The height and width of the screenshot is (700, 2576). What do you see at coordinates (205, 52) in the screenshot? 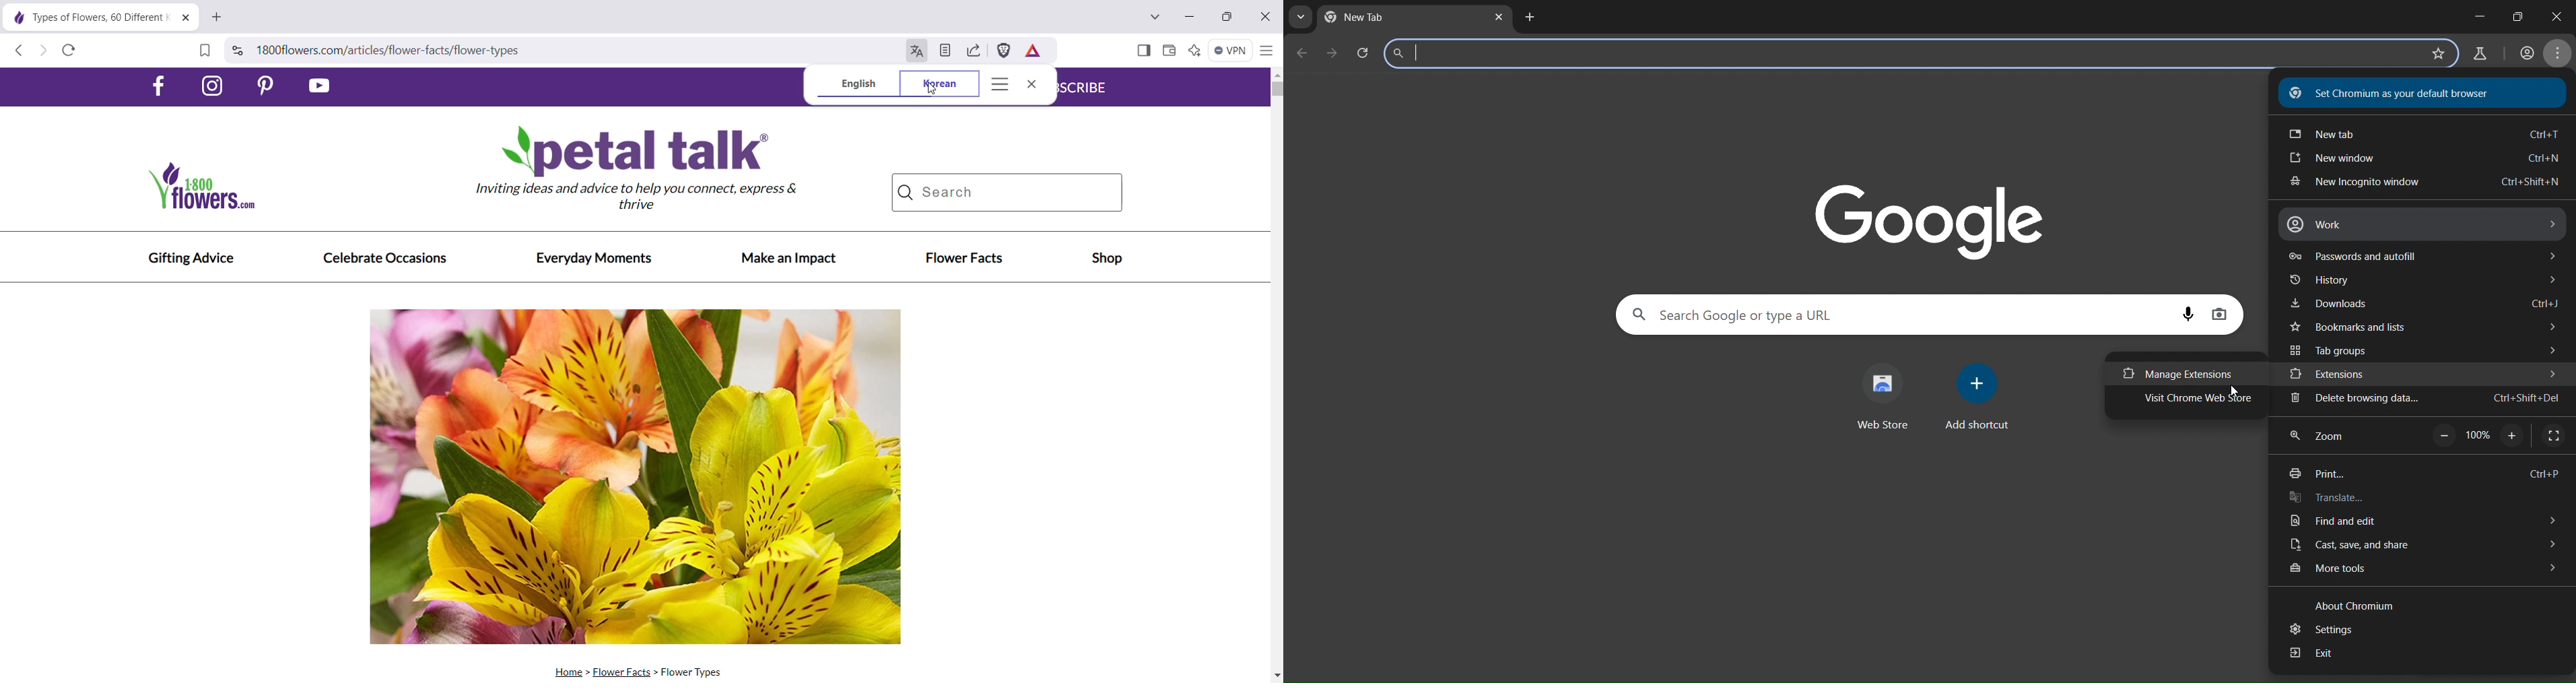
I see `Bookmark this page` at bounding box center [205, 52].